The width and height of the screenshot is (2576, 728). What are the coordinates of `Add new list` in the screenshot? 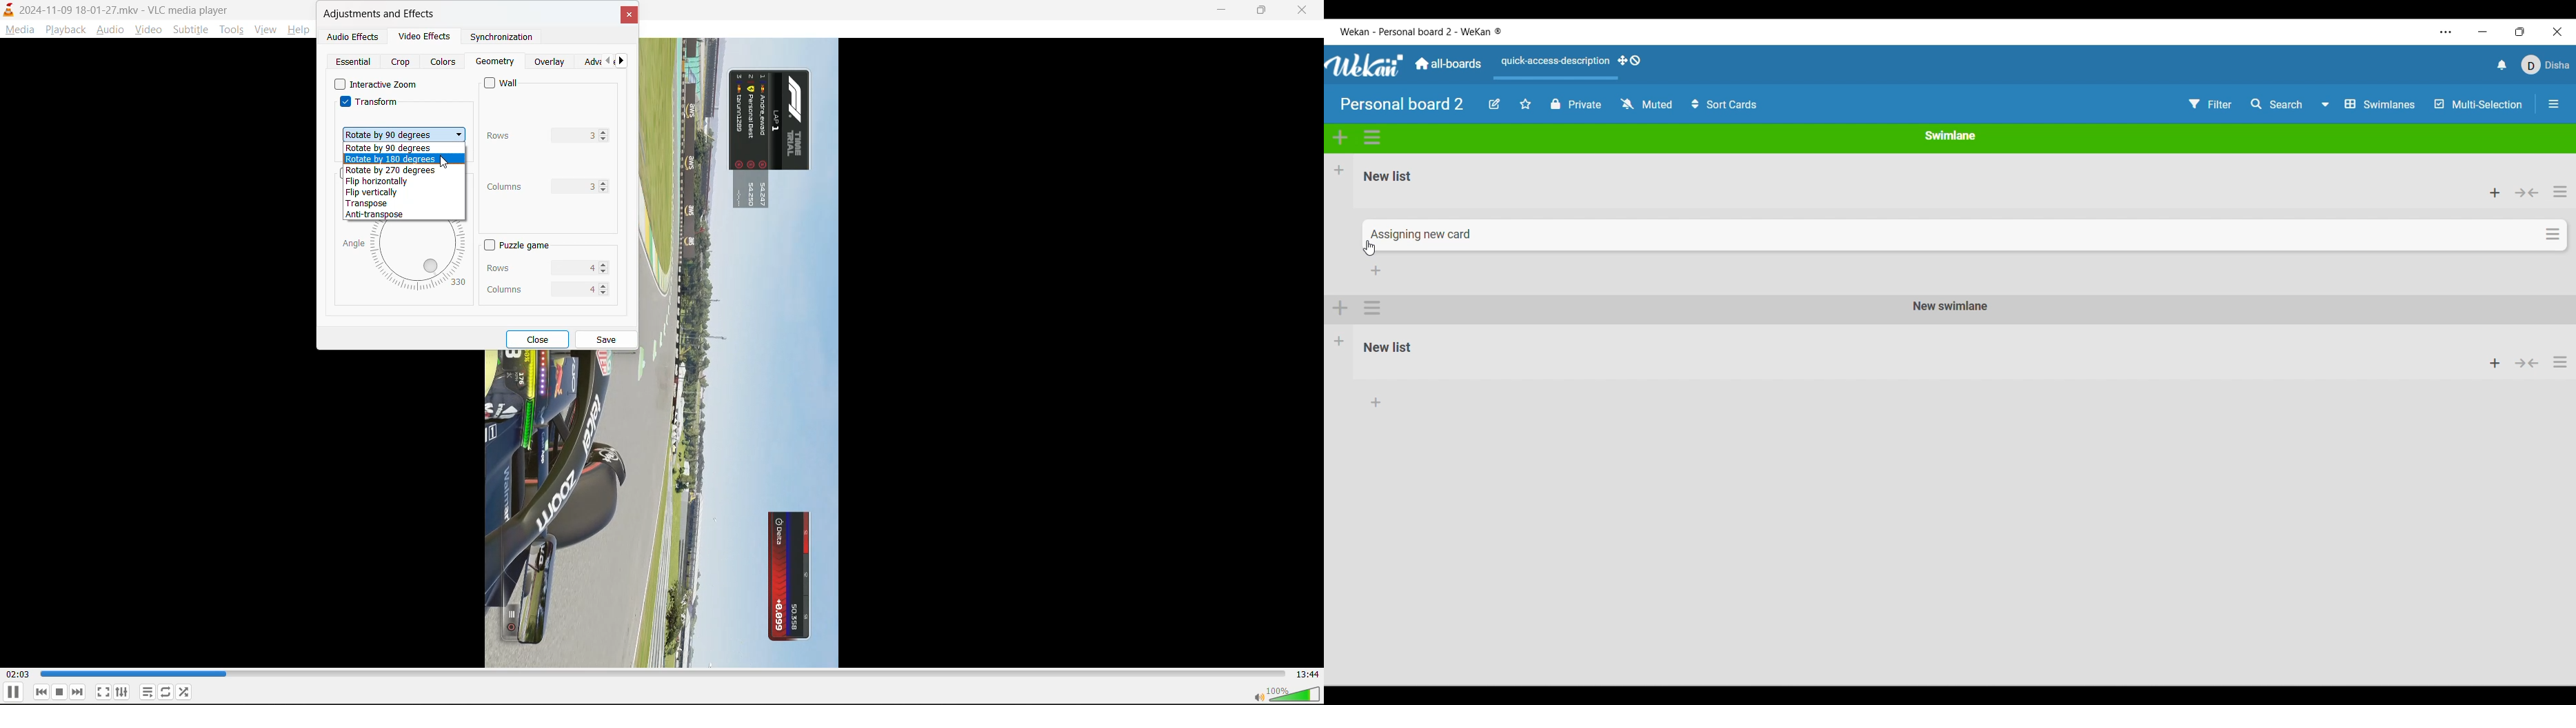 It's located at (1339, 170).